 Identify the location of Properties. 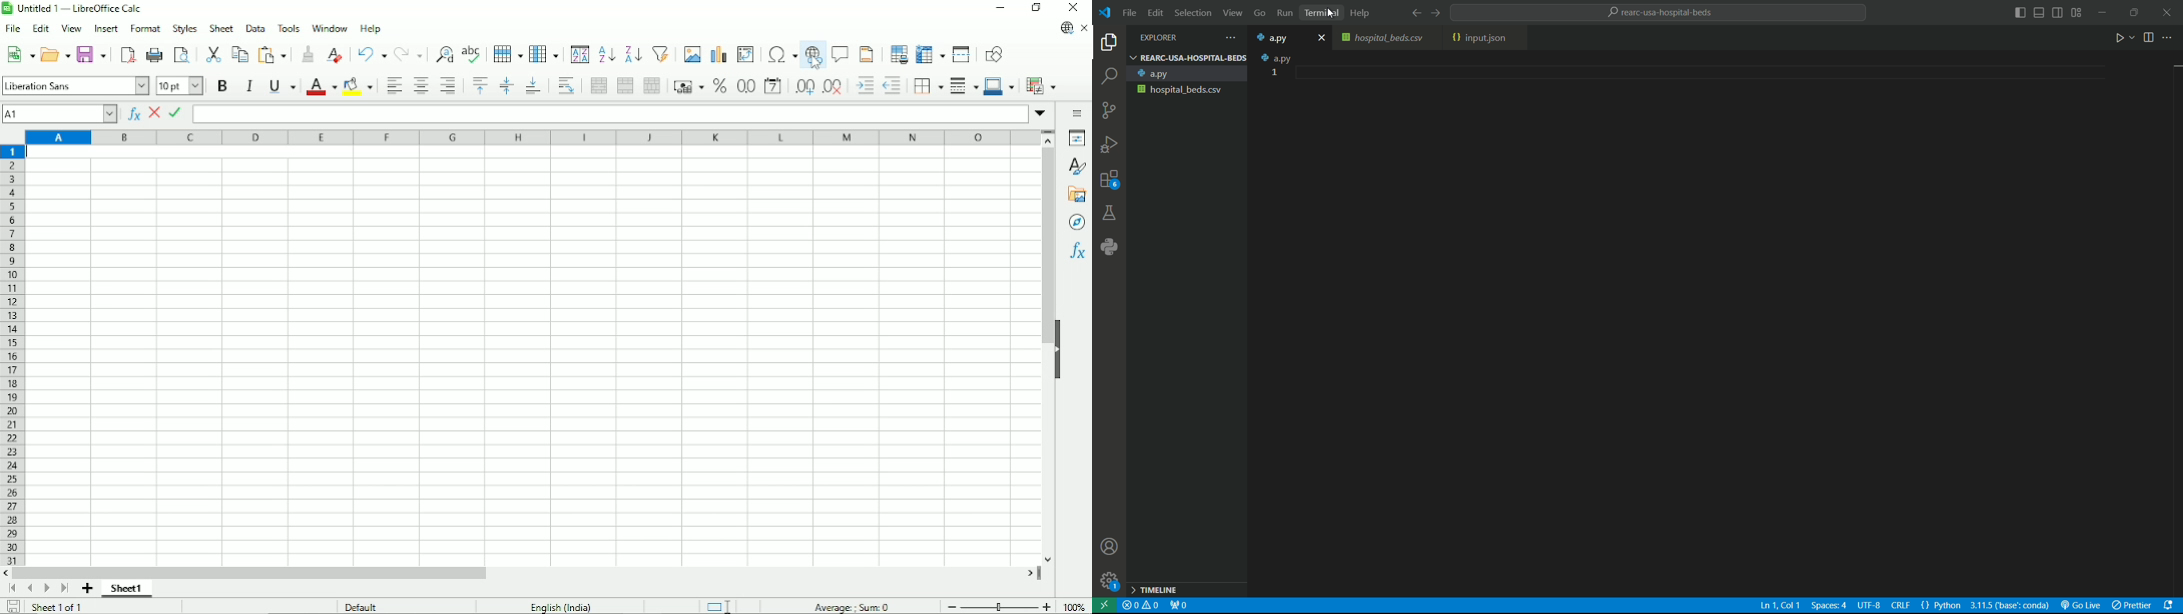
(1077, 138).